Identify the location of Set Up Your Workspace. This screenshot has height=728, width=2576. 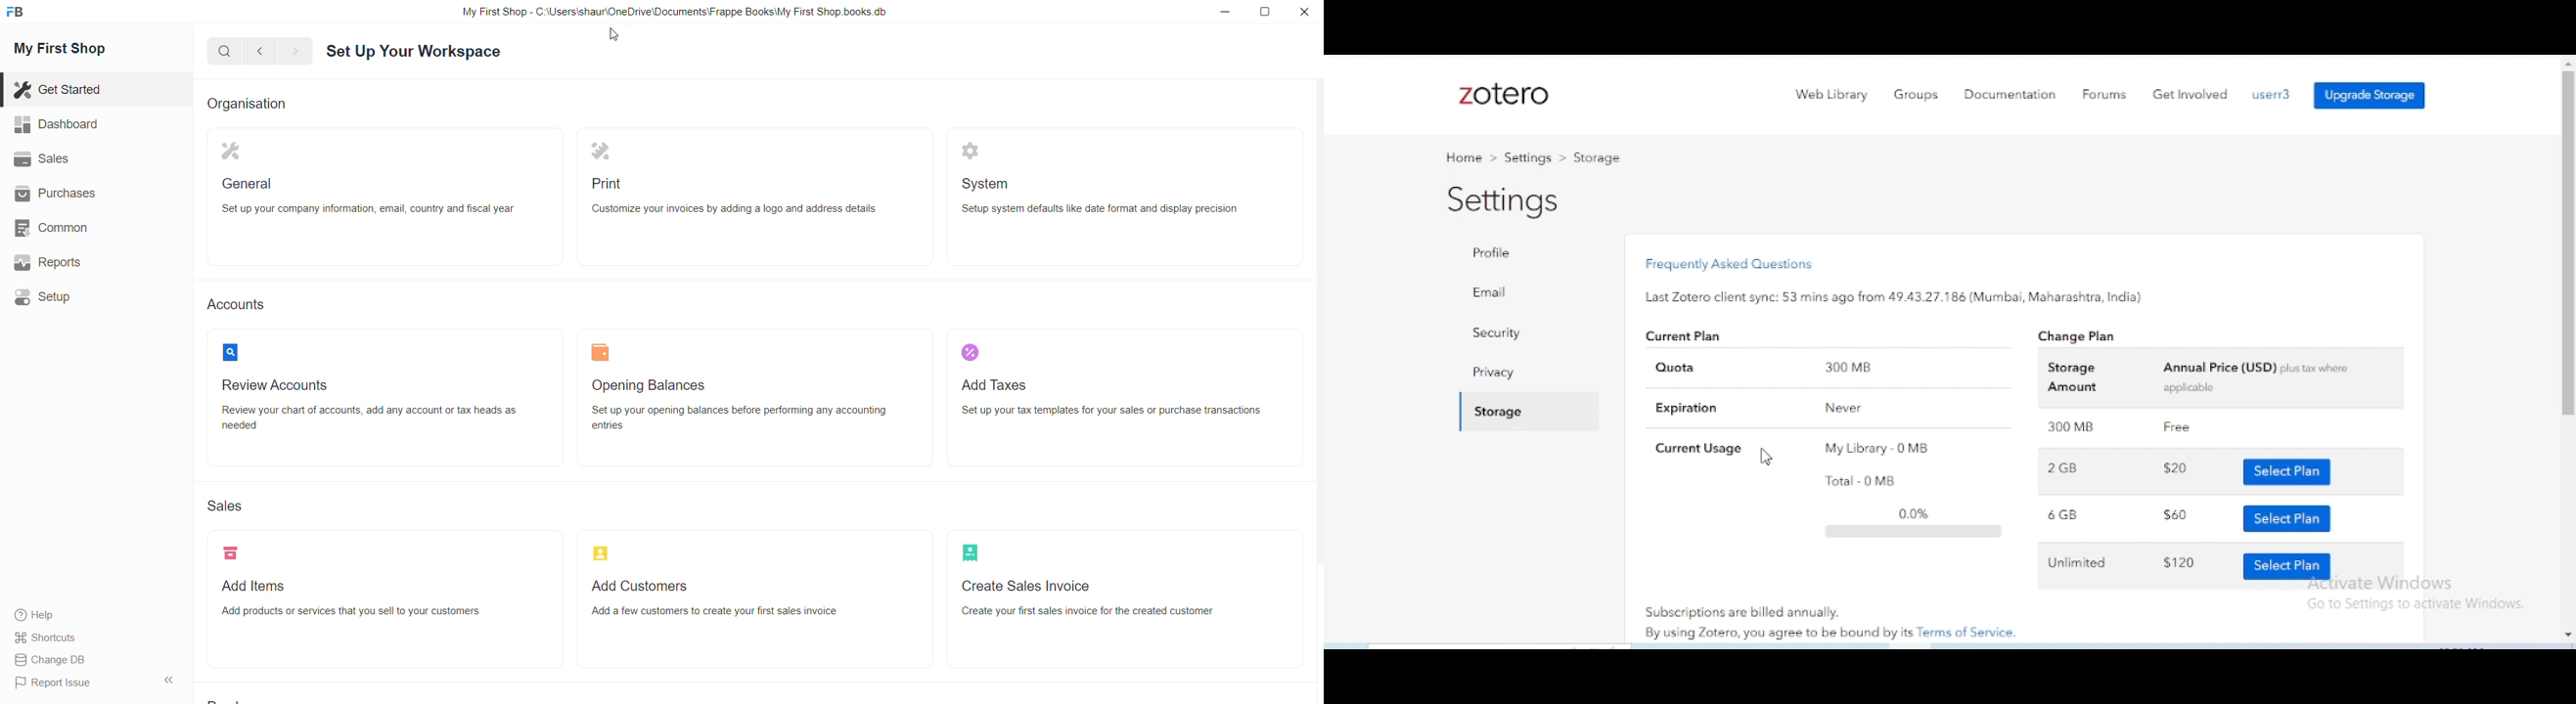
(420, 50).